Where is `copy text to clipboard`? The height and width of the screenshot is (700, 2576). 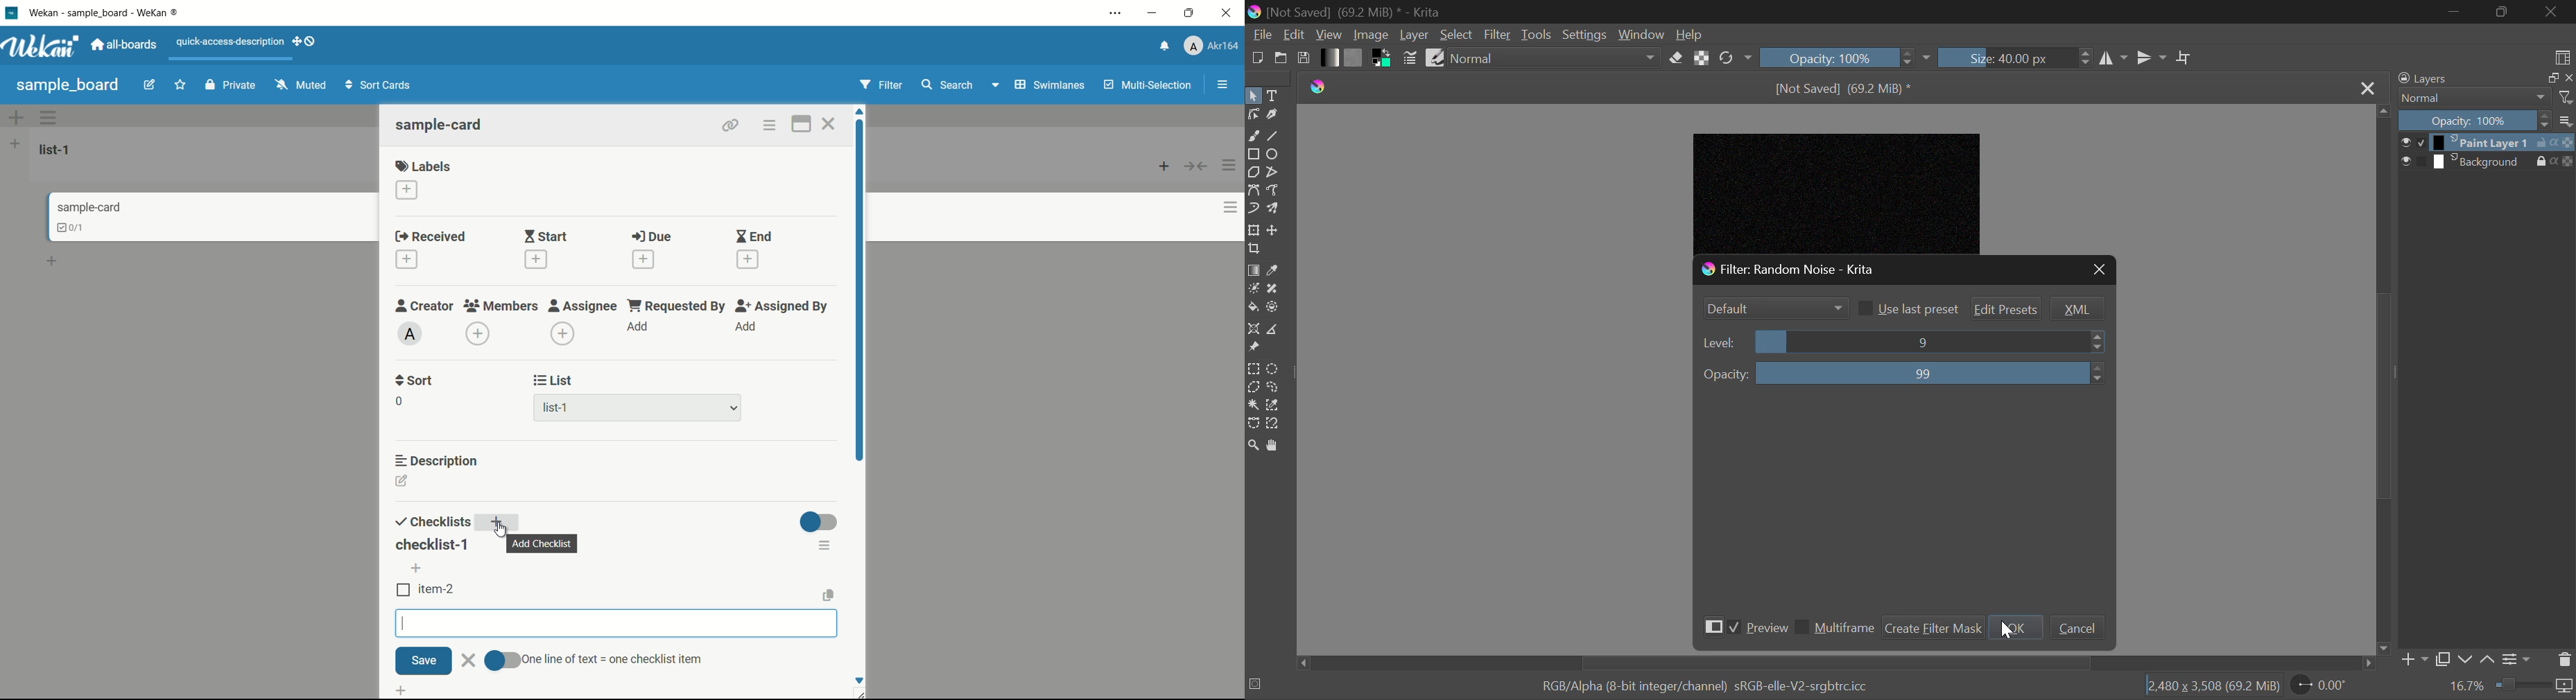 copy text to clipboard is located at coordinates (829, 594).